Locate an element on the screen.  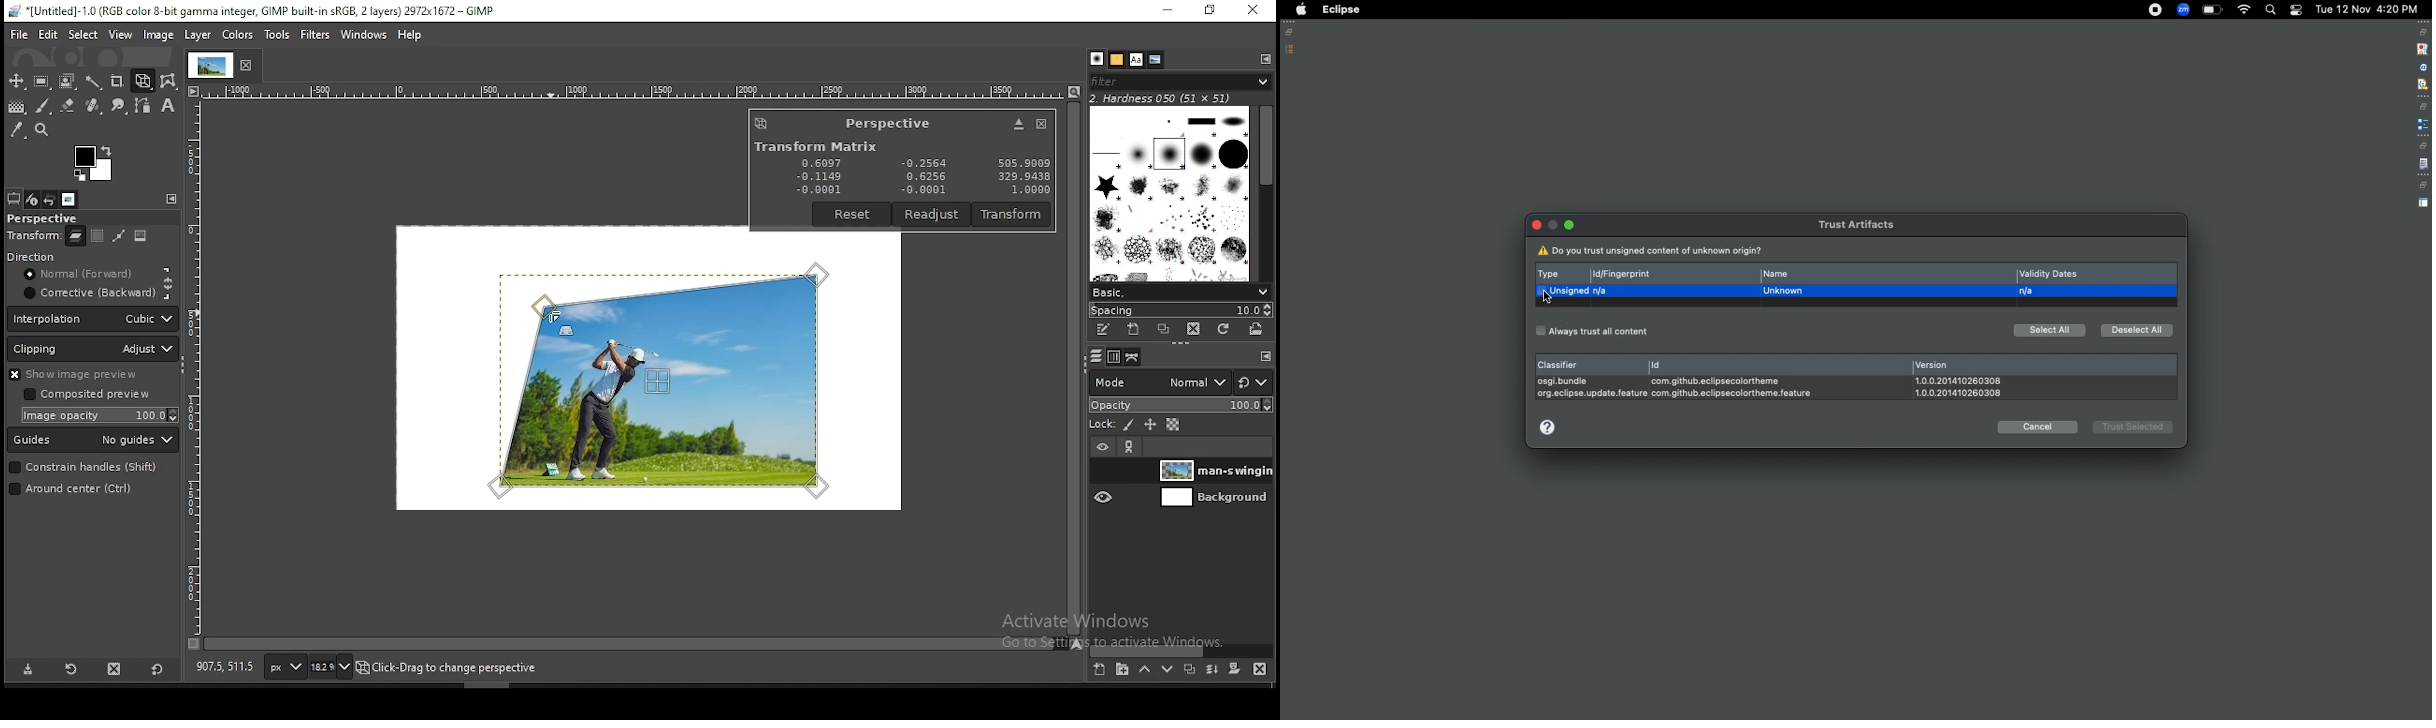
rectangular selection tool is located at coordinates (44, 82).